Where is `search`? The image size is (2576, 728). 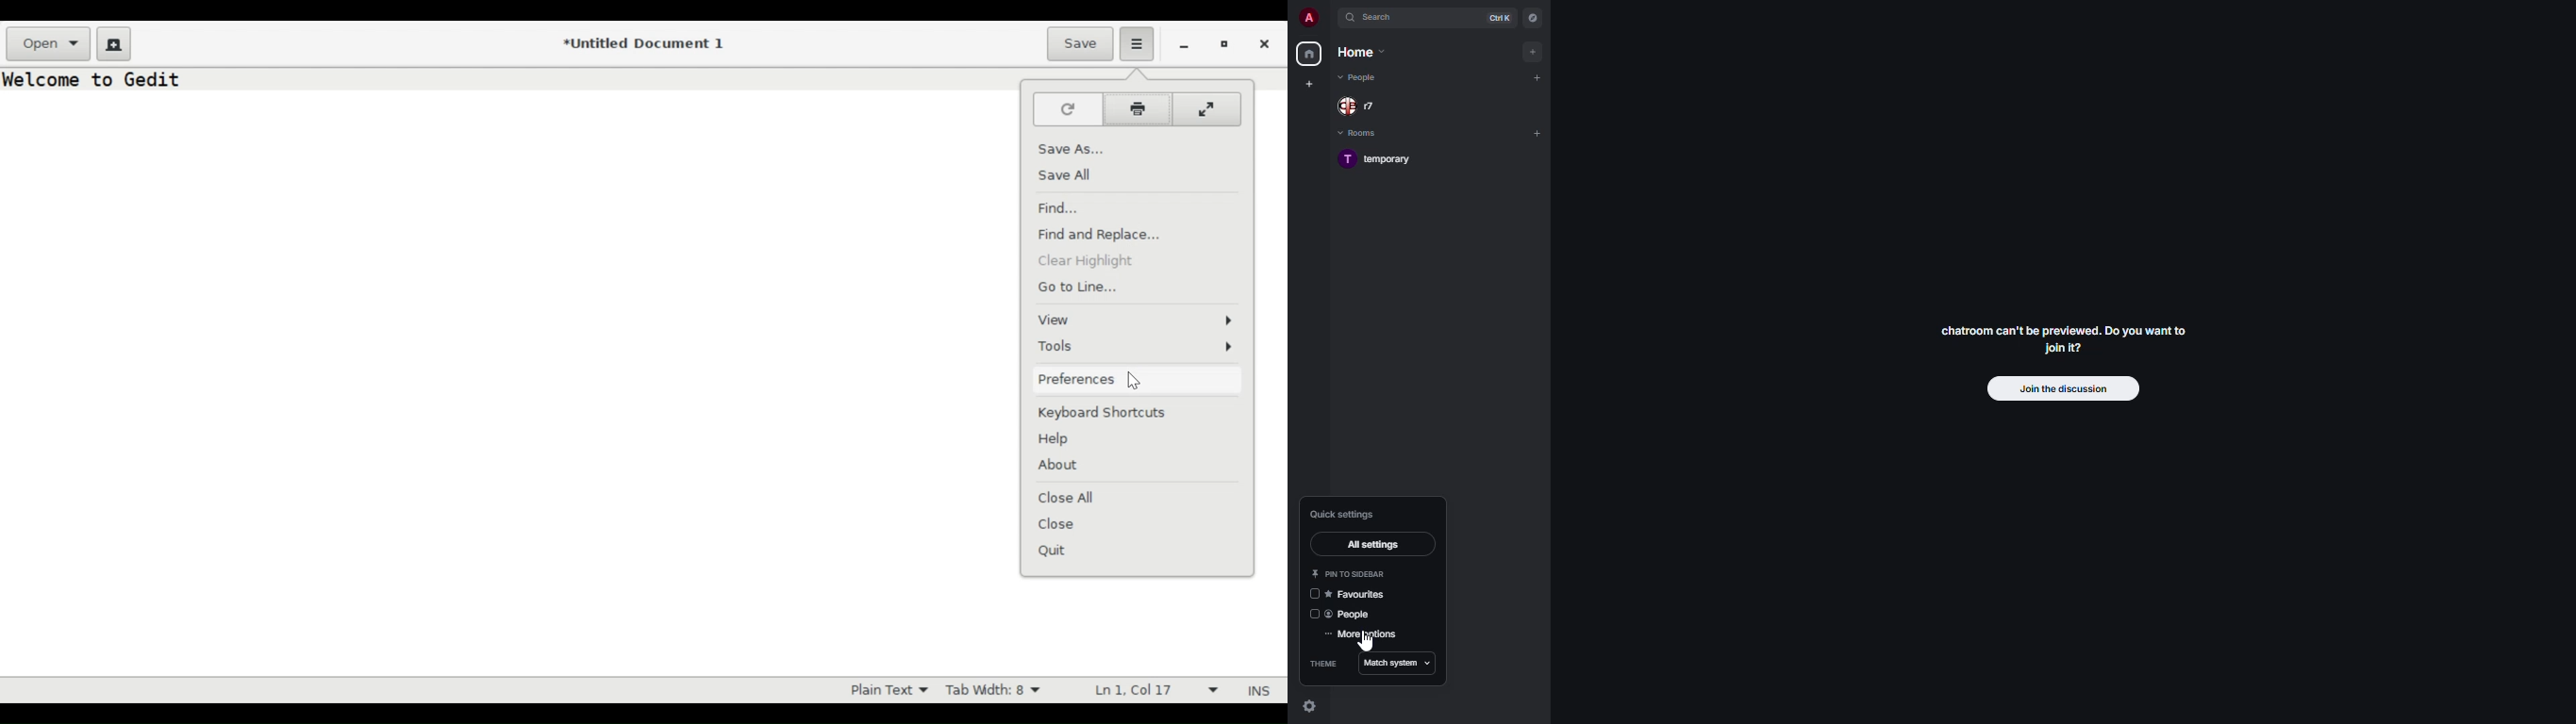 search is located at coordinates (1377, 18).